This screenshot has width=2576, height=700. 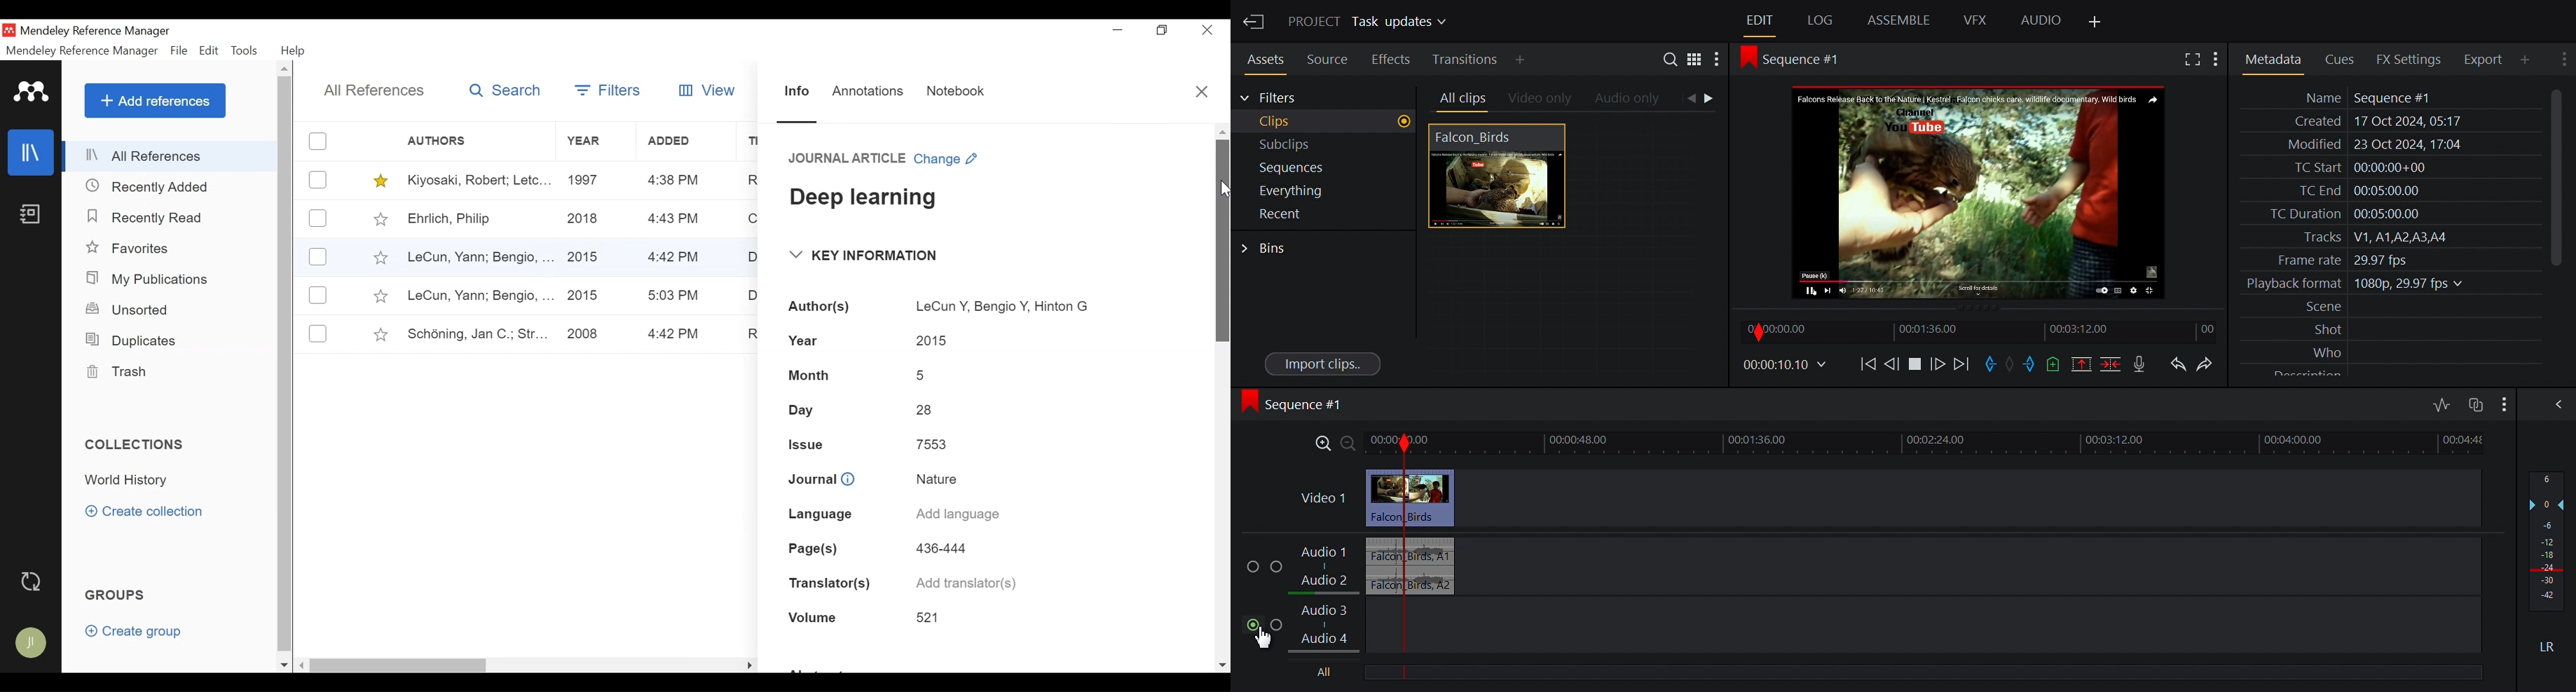 I want to click on Fullscreen, so click(x=2192, y=60).